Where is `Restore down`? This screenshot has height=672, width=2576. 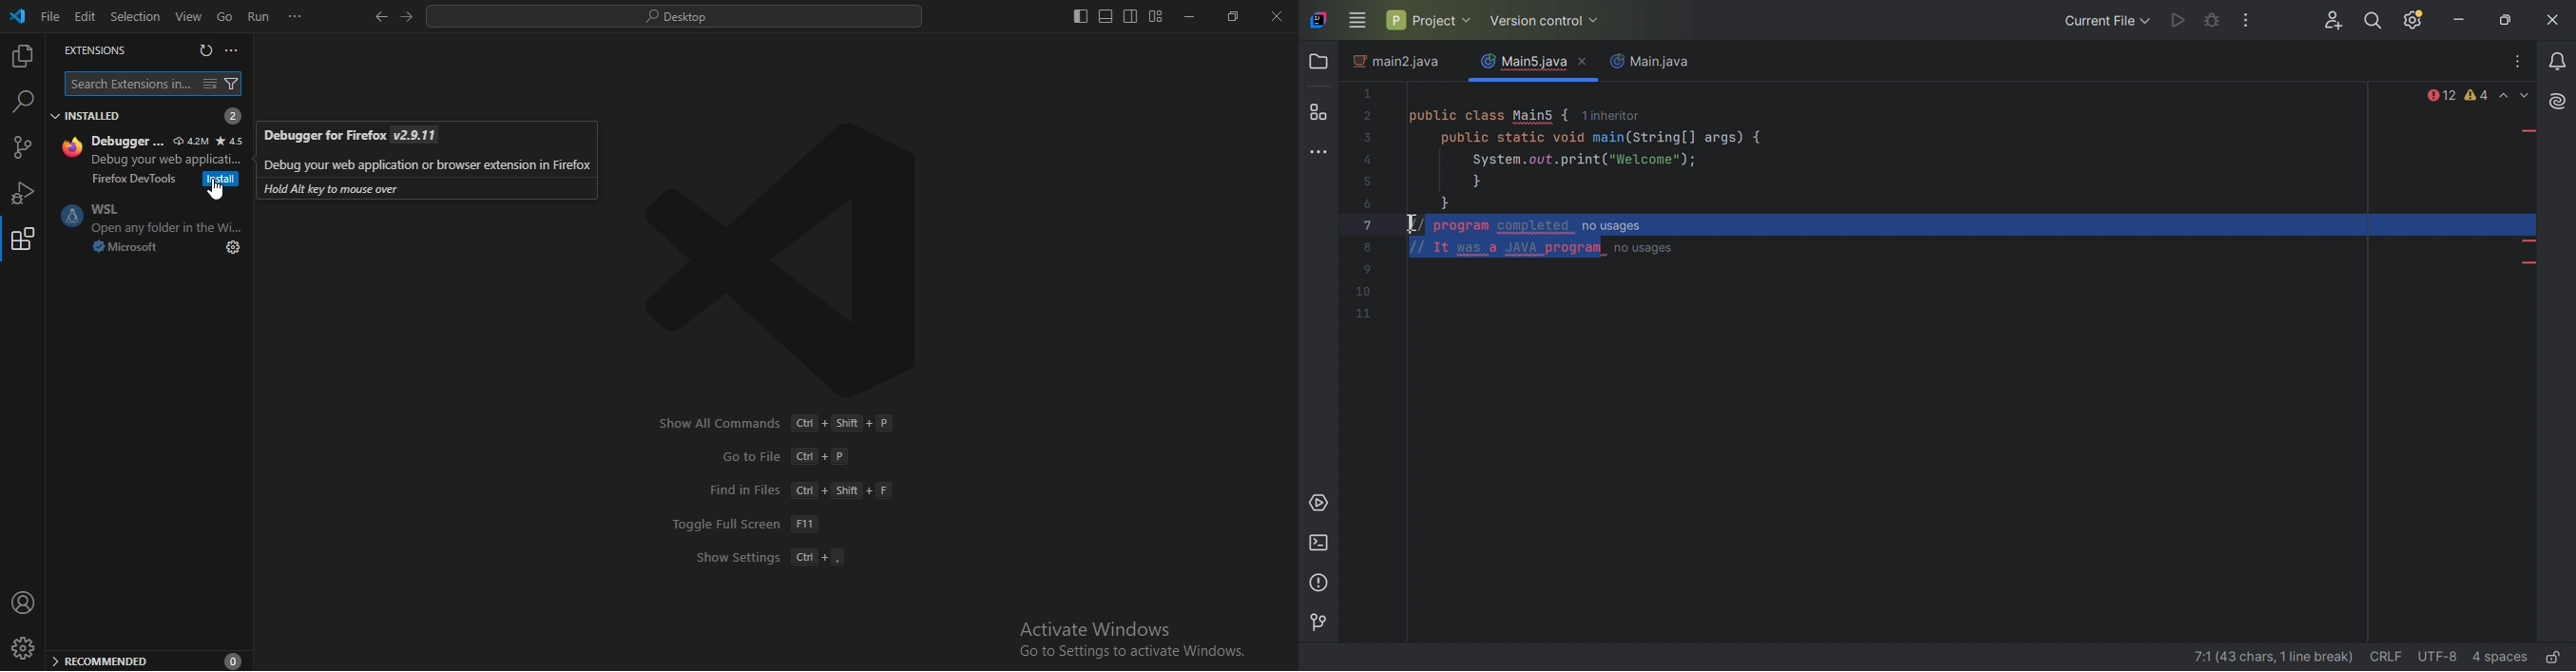 Restore down is located at coordinates (2509, 21).